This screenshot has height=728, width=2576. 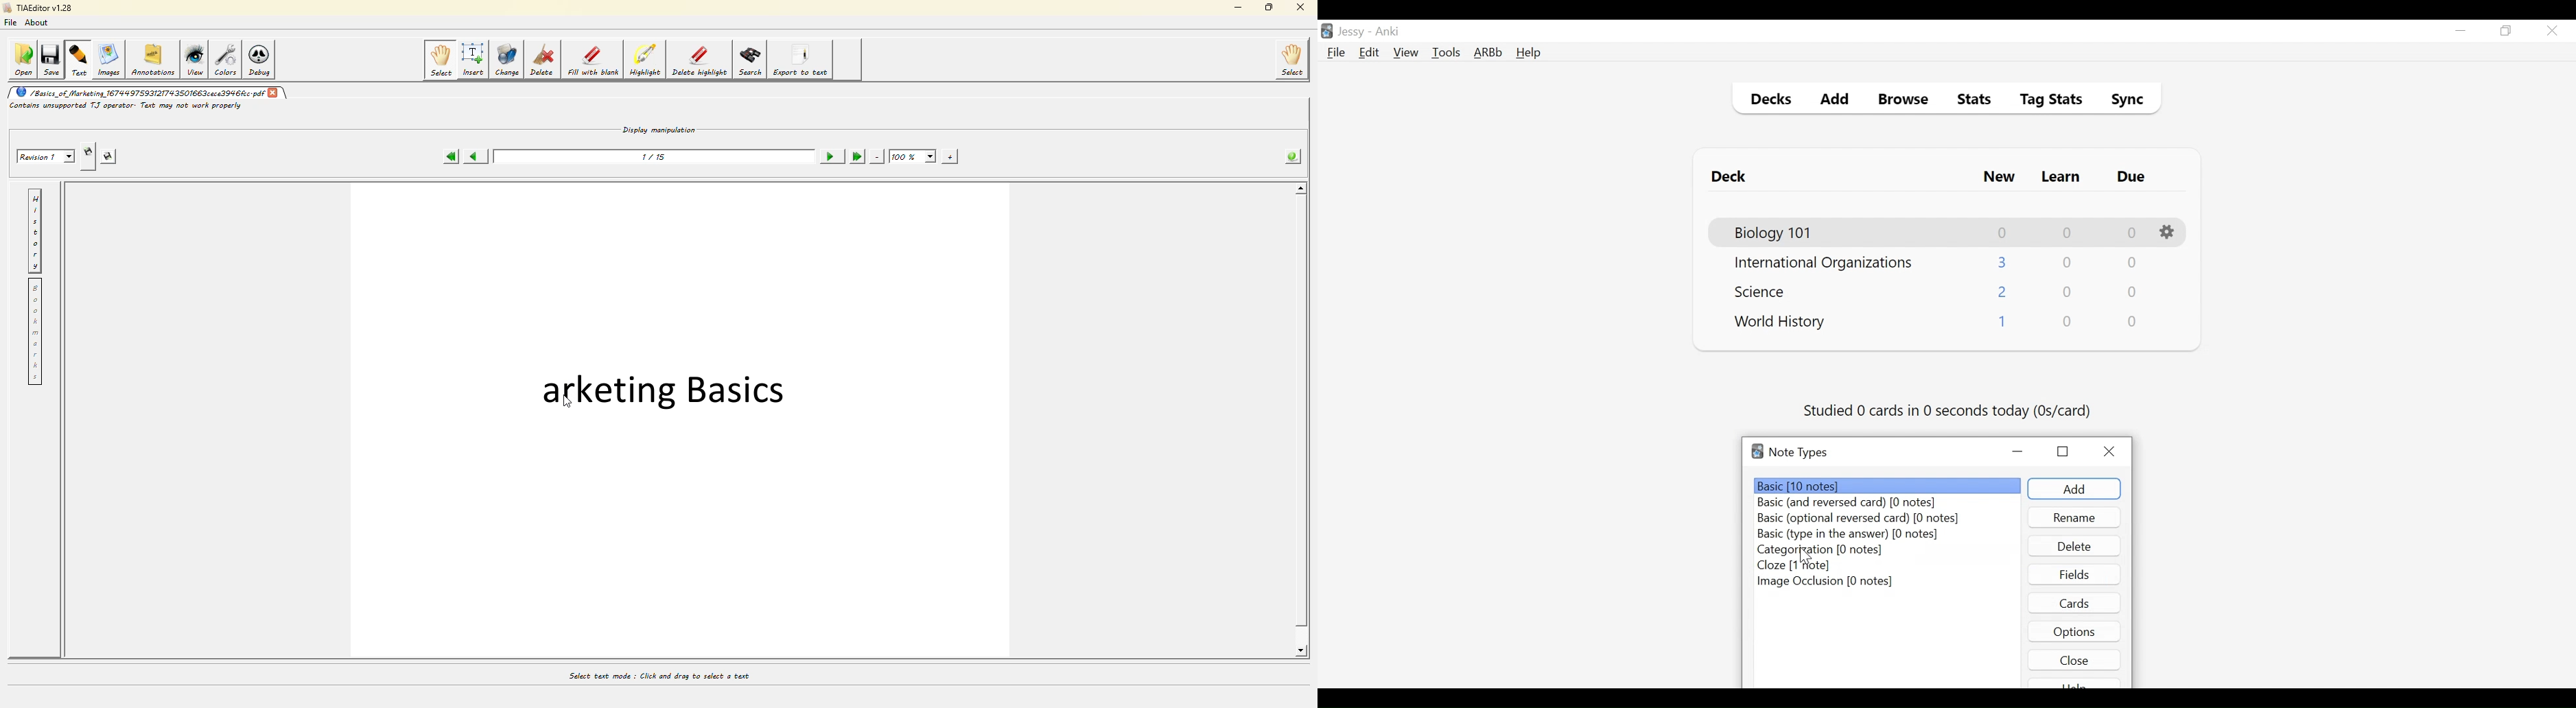 What do you see at coordinates (1446, 52) in the screenshot?
I see `Tools` at bounding box center [1446, 52].